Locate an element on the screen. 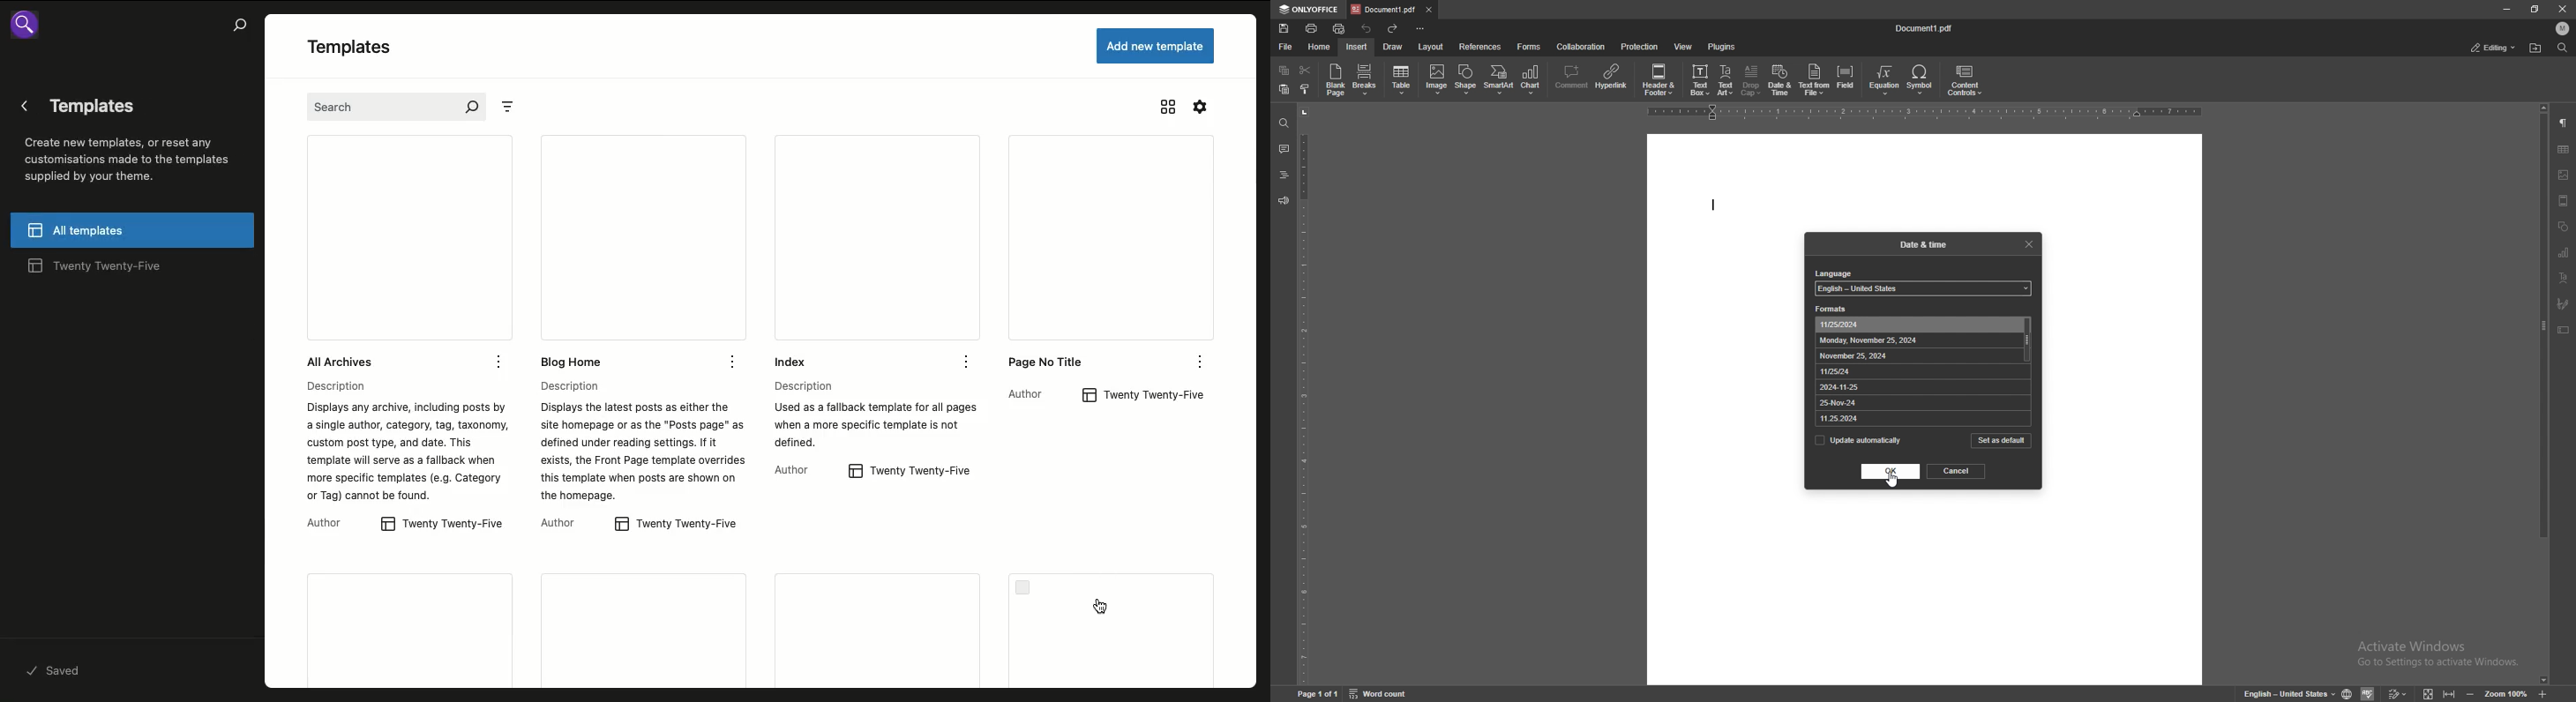 The image size is (2576, 728). page 1 of 1 is located at coordinates (1317, 695).